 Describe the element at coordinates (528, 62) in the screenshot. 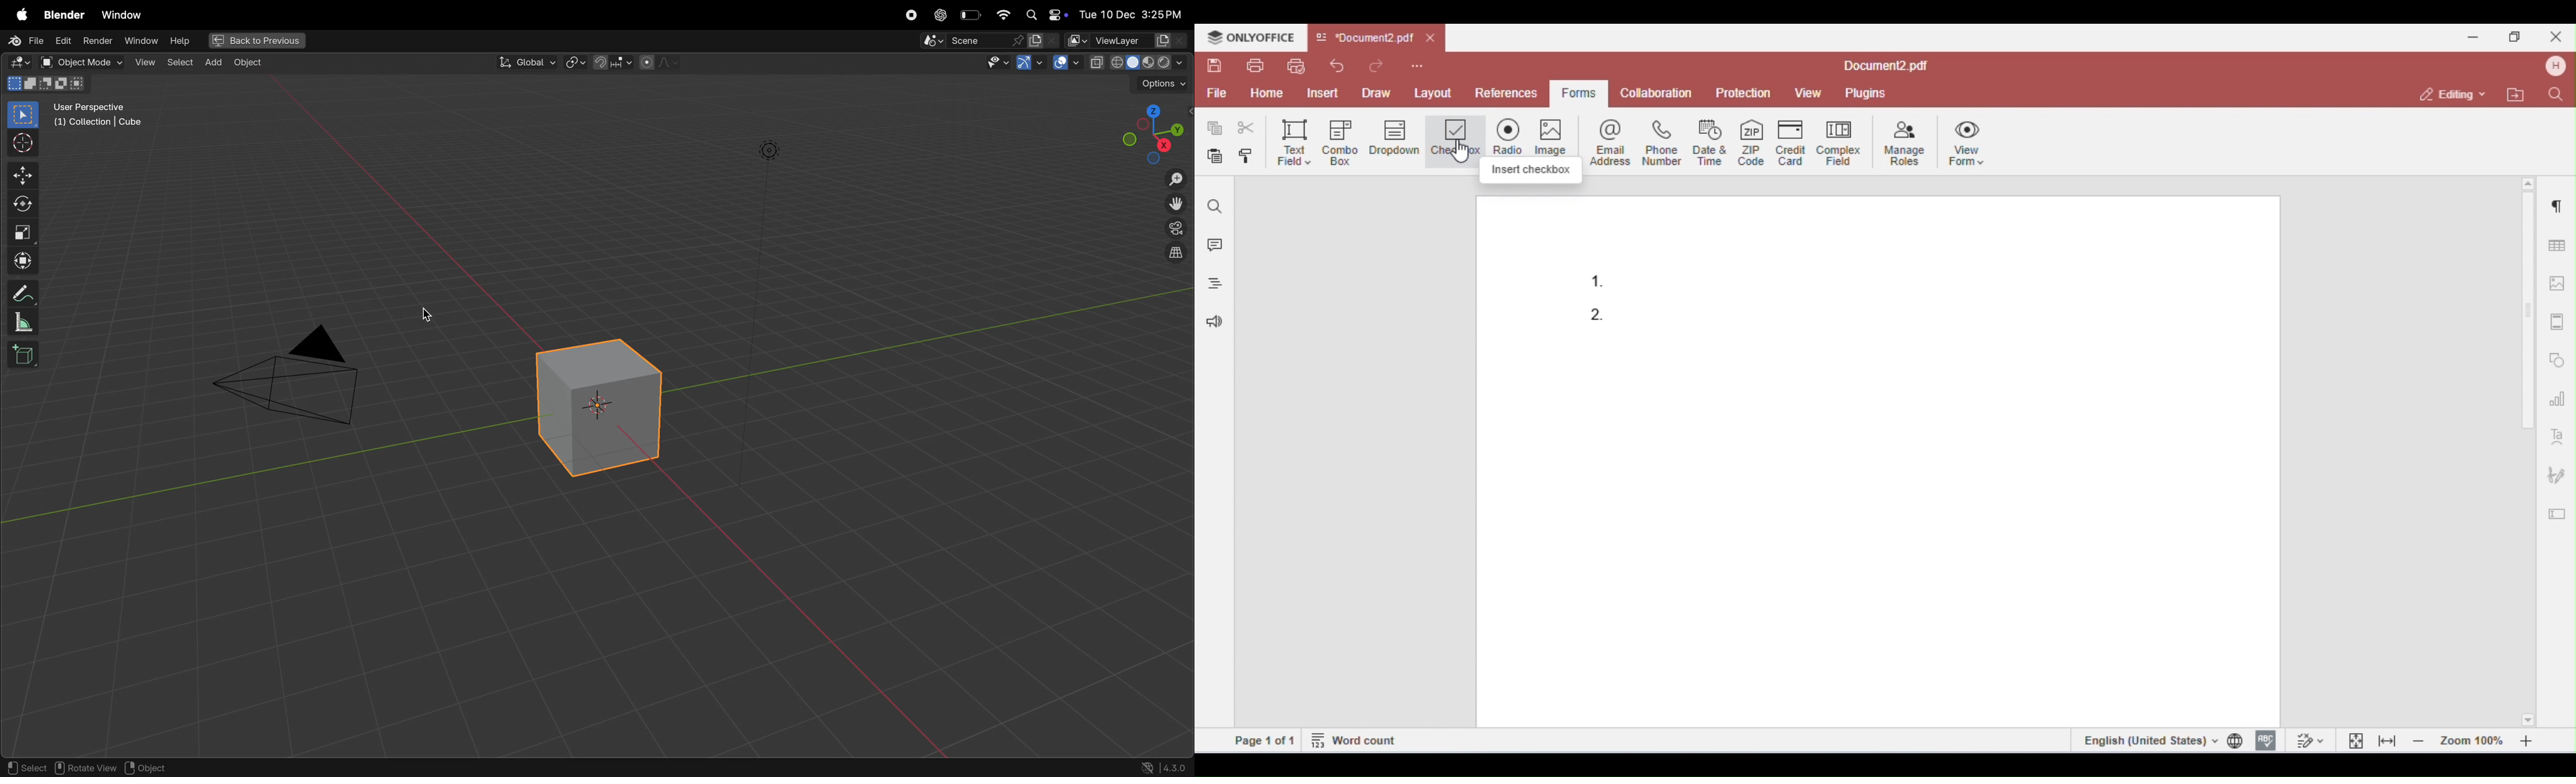

I see `Global` at that location.